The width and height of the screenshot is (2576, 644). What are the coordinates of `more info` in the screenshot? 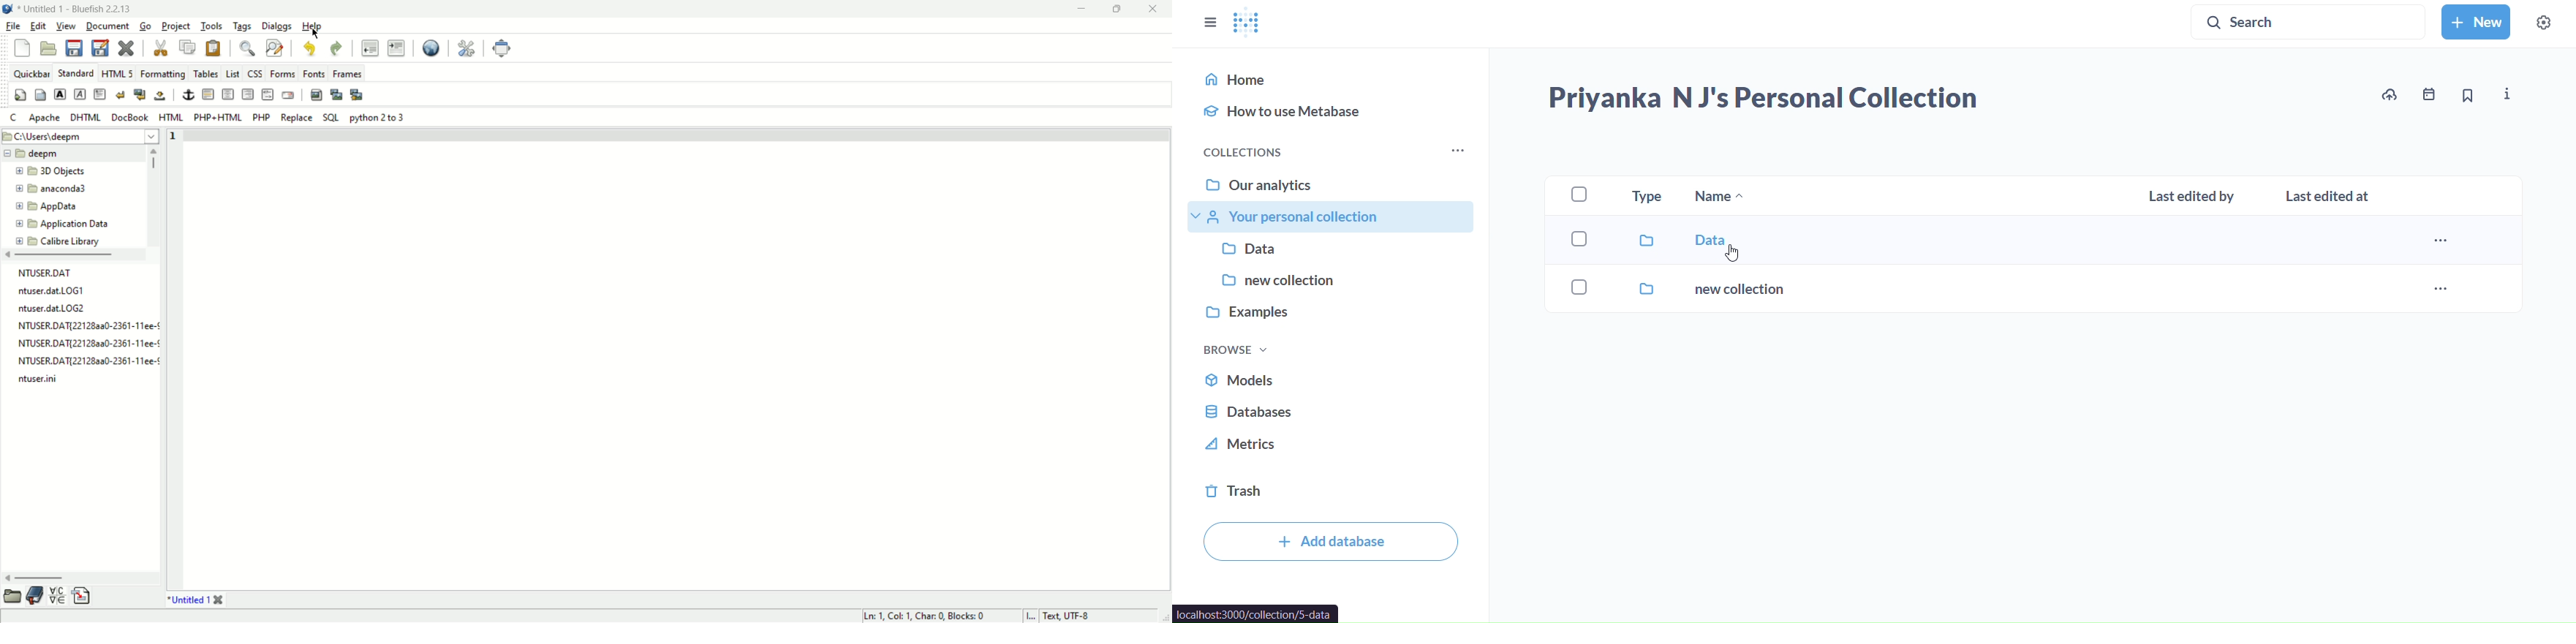 It's located at (2507, 94).